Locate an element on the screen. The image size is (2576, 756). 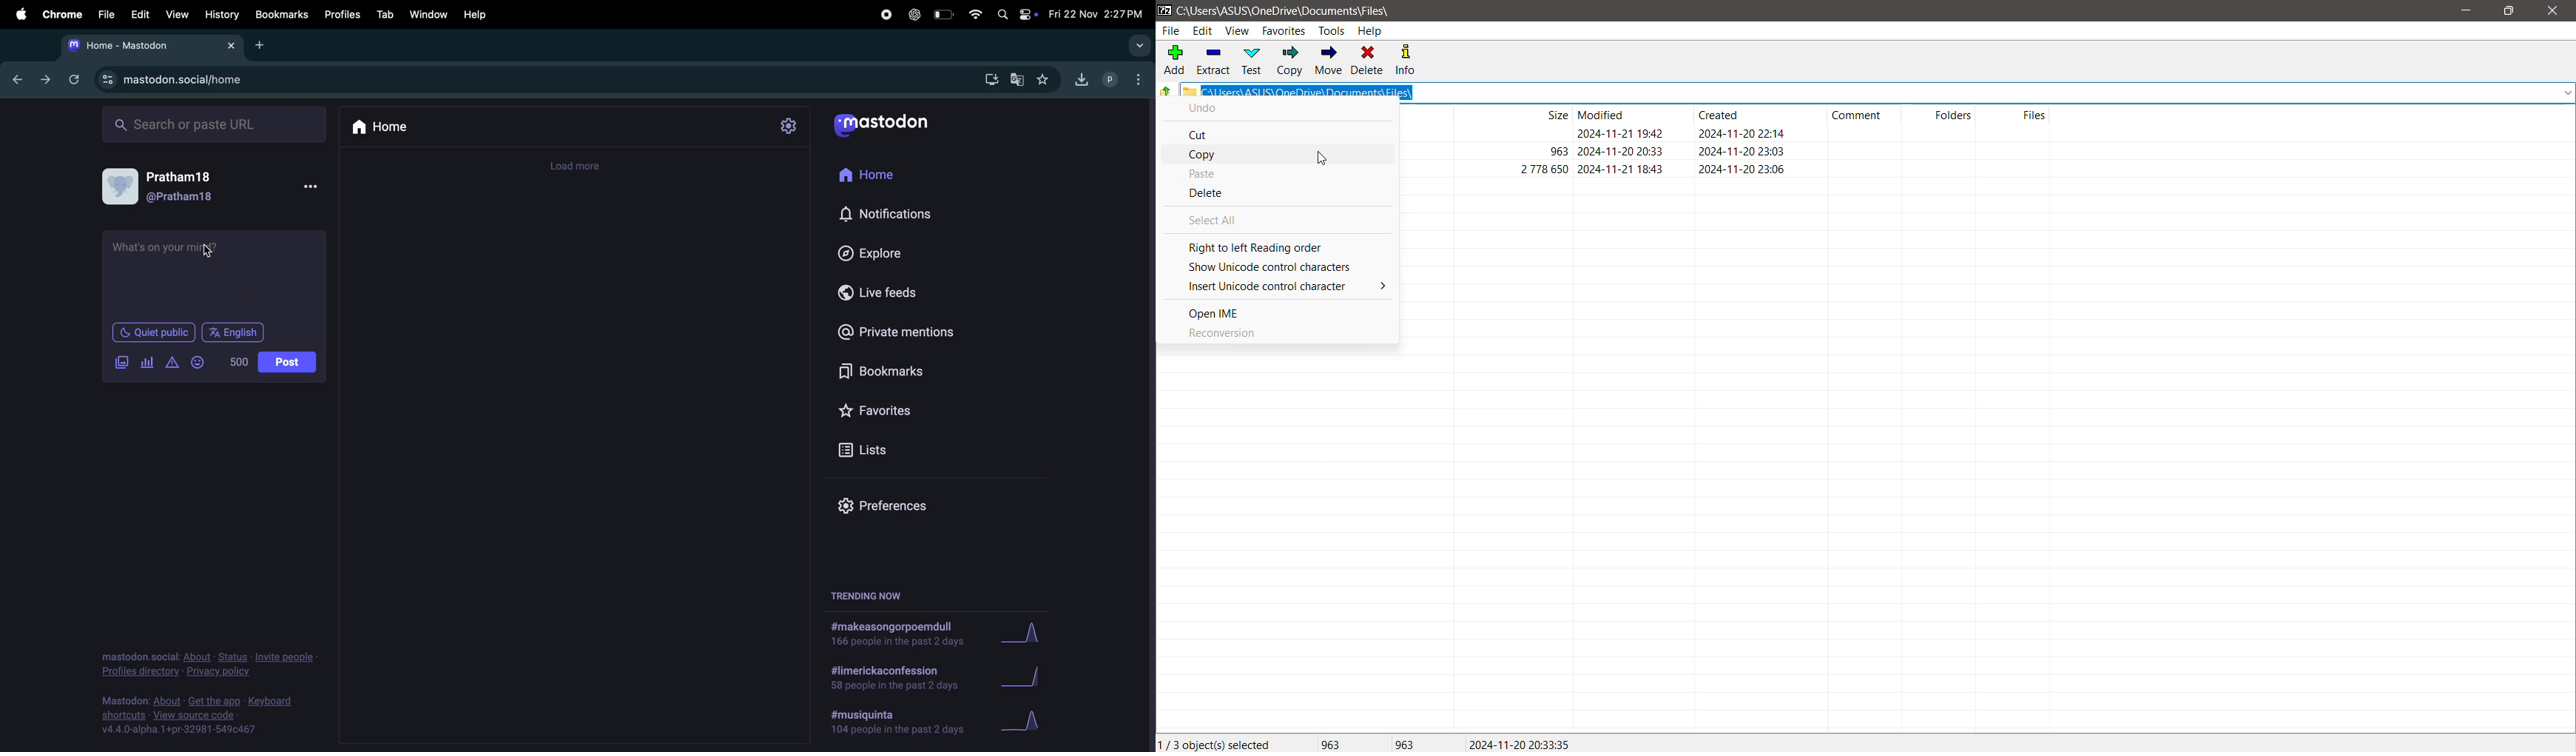
history is located at coordinates (221, 13).